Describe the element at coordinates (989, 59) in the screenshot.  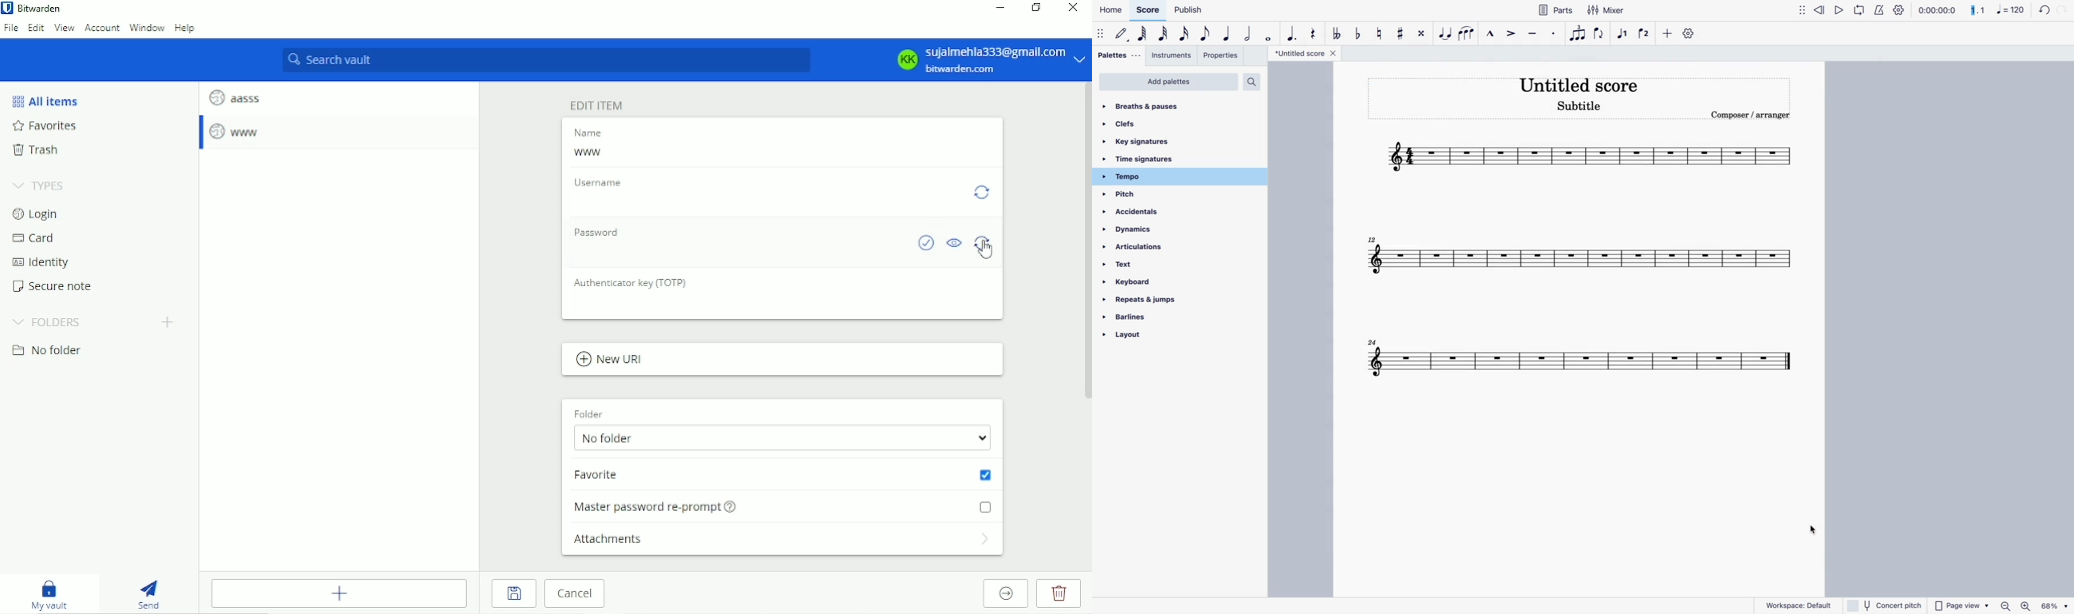
I see `Account` at that location.